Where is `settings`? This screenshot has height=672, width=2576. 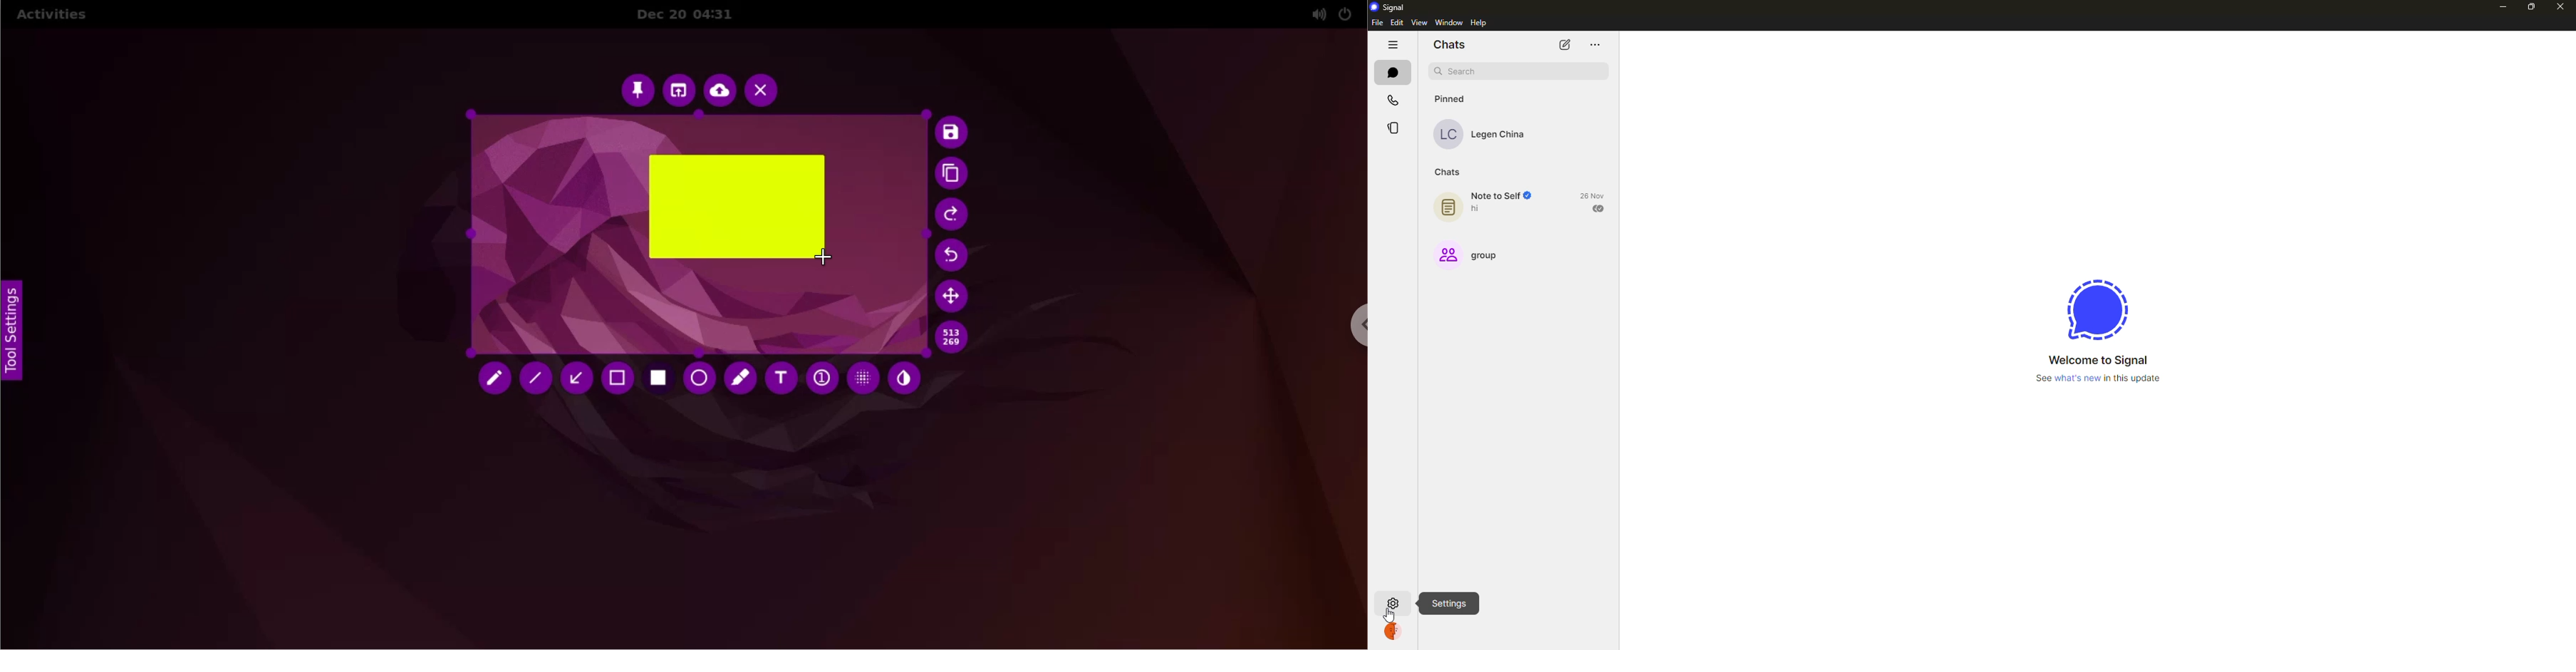 settings is located at coordinates (1395, 602).